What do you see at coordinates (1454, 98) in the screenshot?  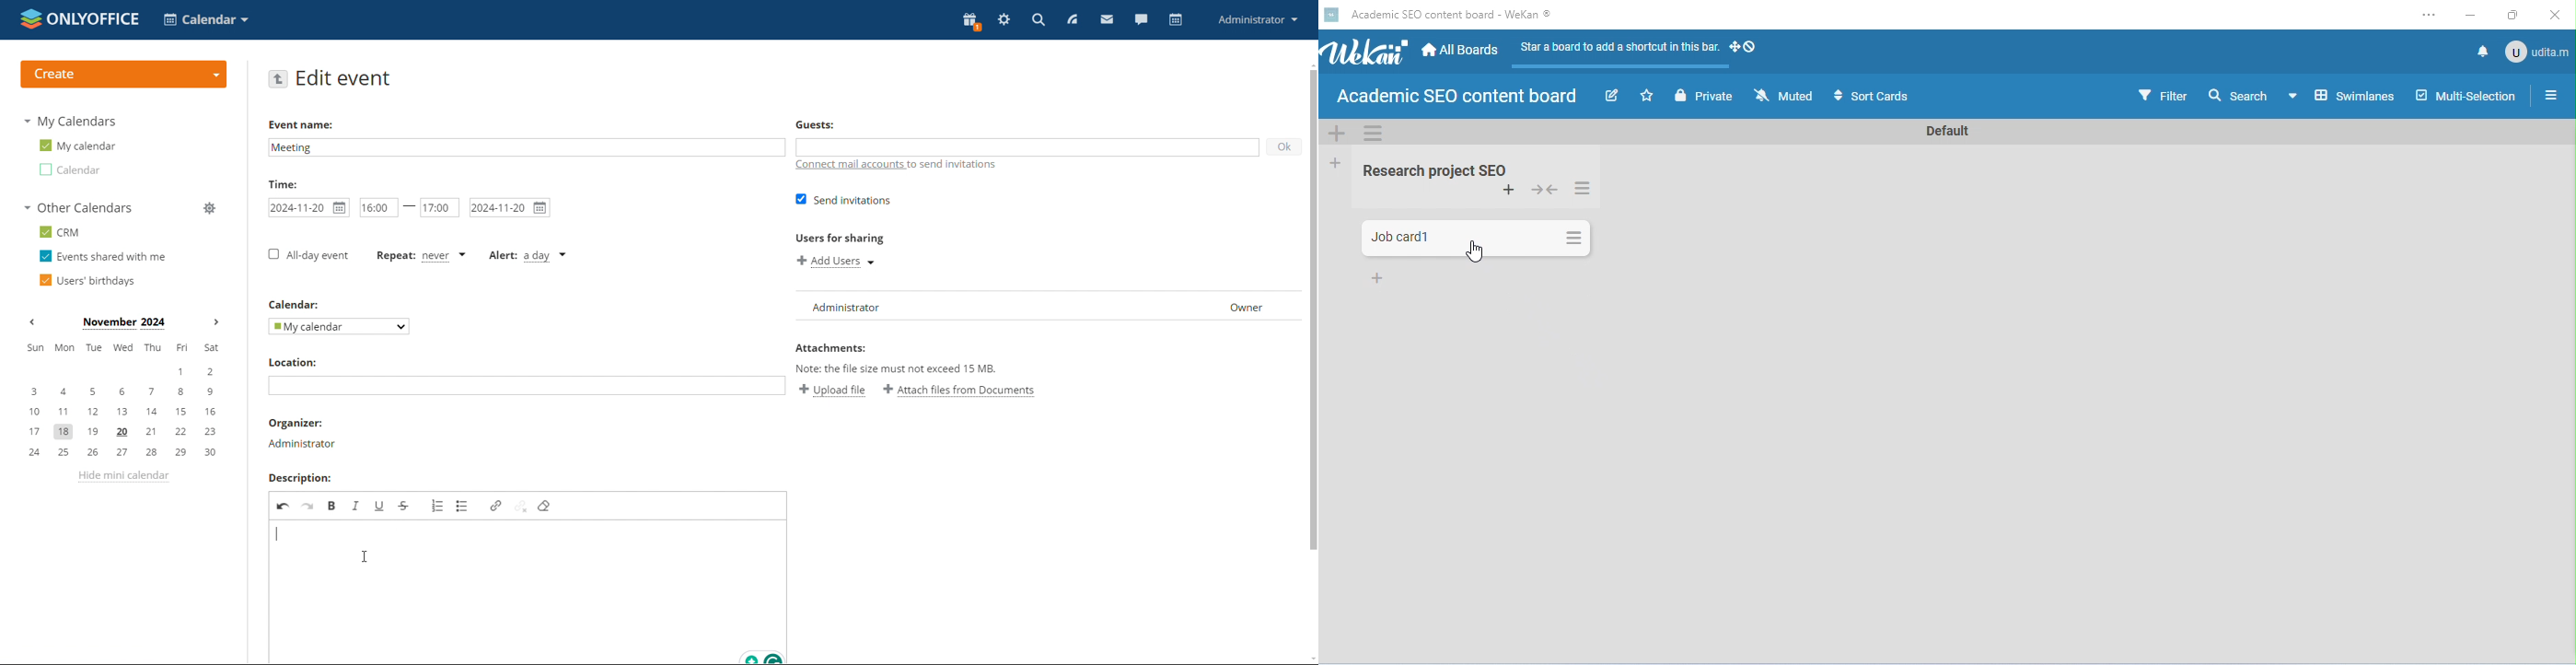 I see `board name: Academic SEO content board` at bounding box center [1454, 98].